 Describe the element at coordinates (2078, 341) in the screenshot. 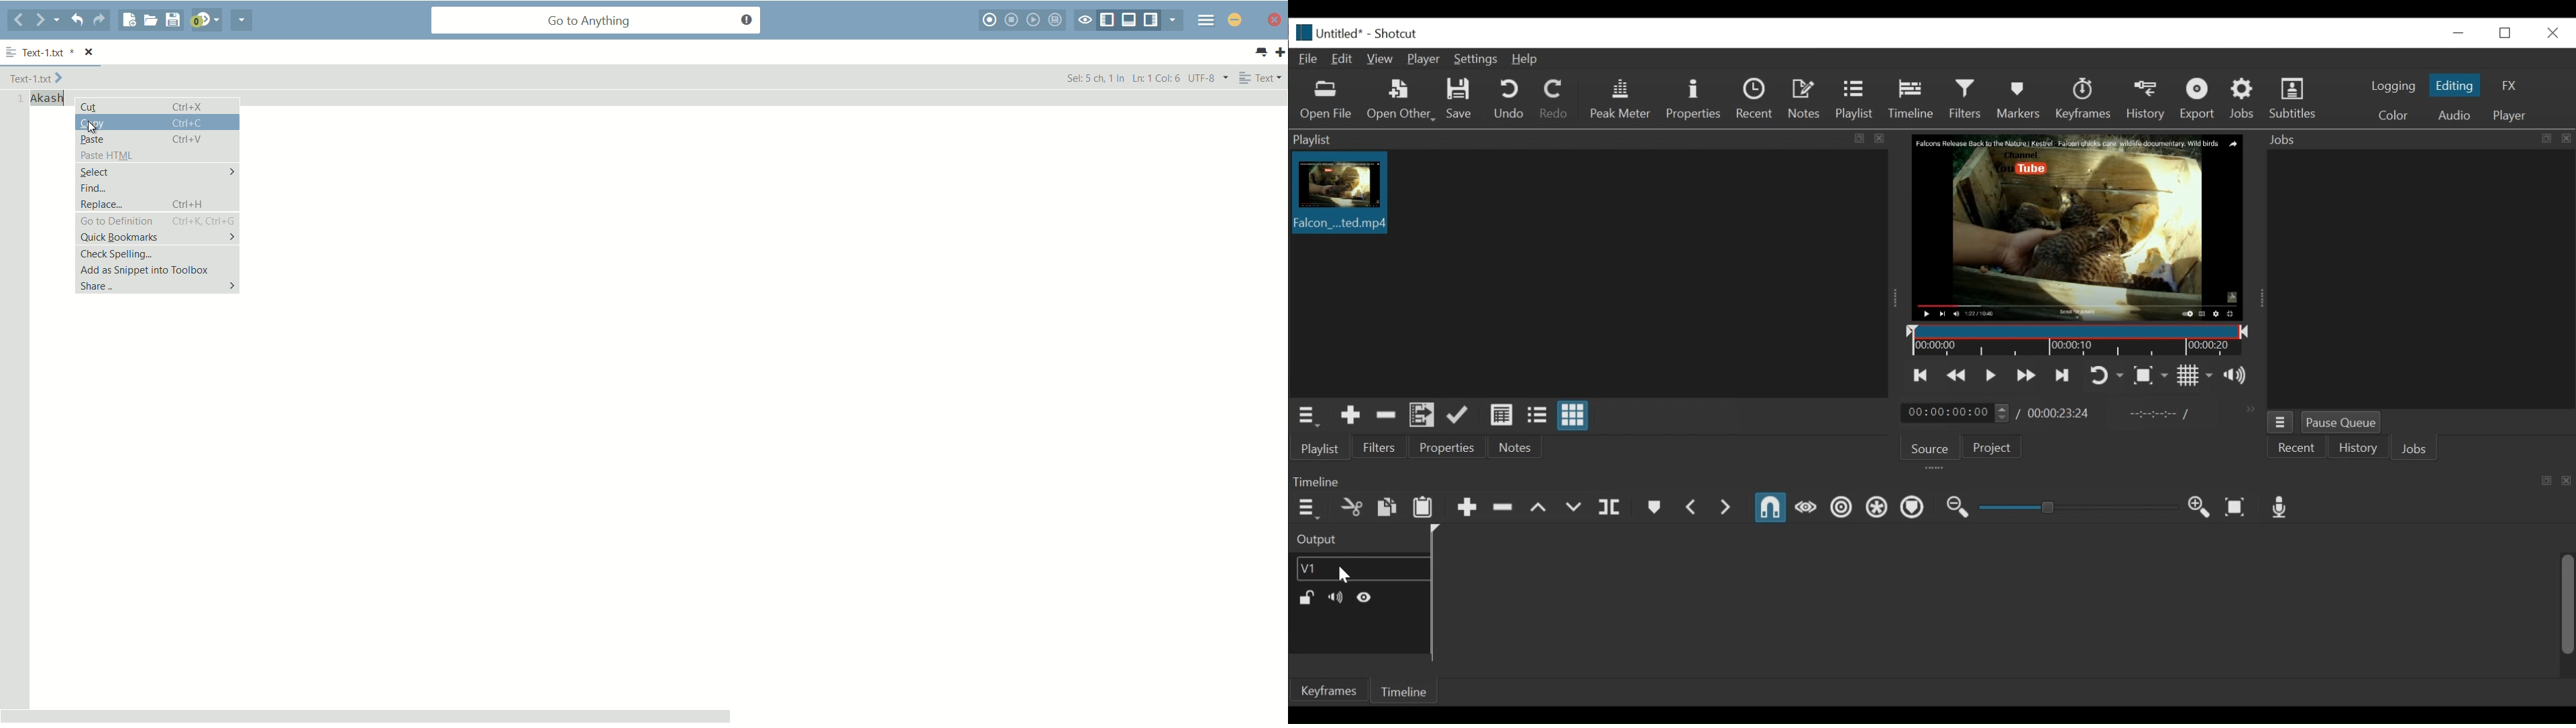

I see `Timeline` at that location.